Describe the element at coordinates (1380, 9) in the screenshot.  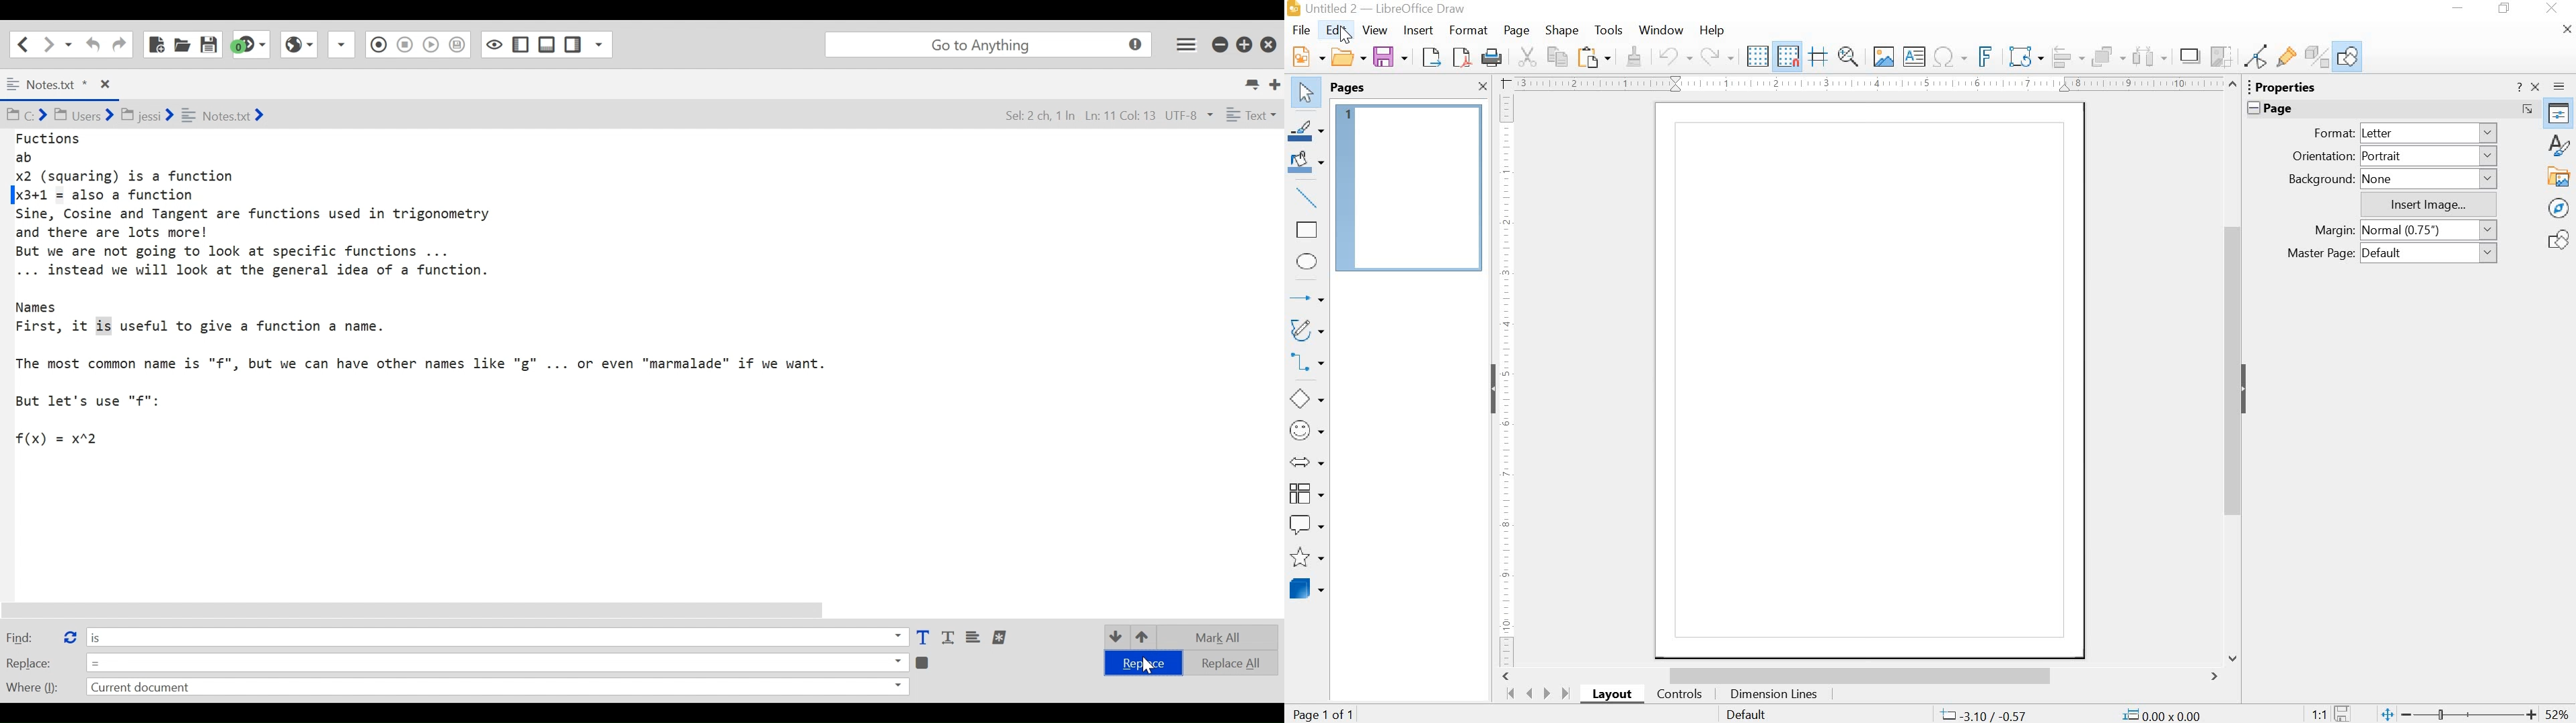
I see `file name` at that location.